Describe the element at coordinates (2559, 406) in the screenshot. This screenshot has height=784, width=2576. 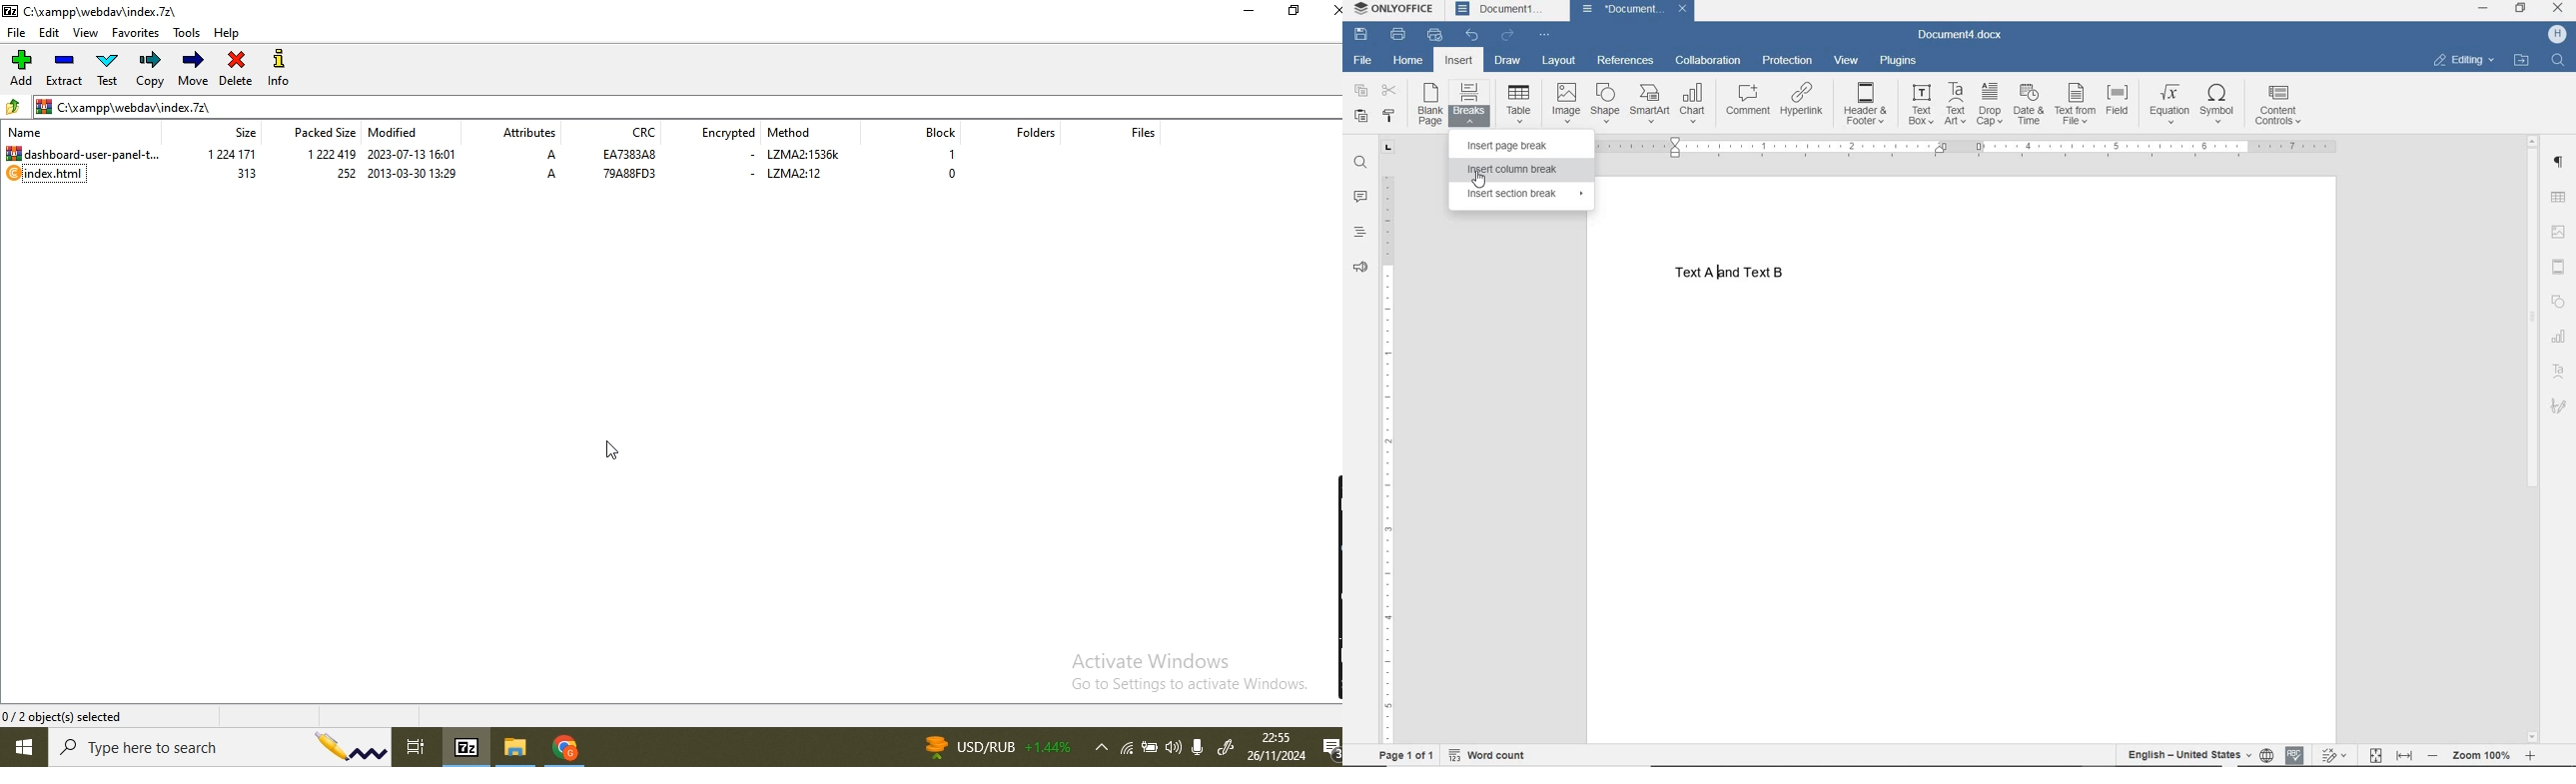
I see `sign` at that location.